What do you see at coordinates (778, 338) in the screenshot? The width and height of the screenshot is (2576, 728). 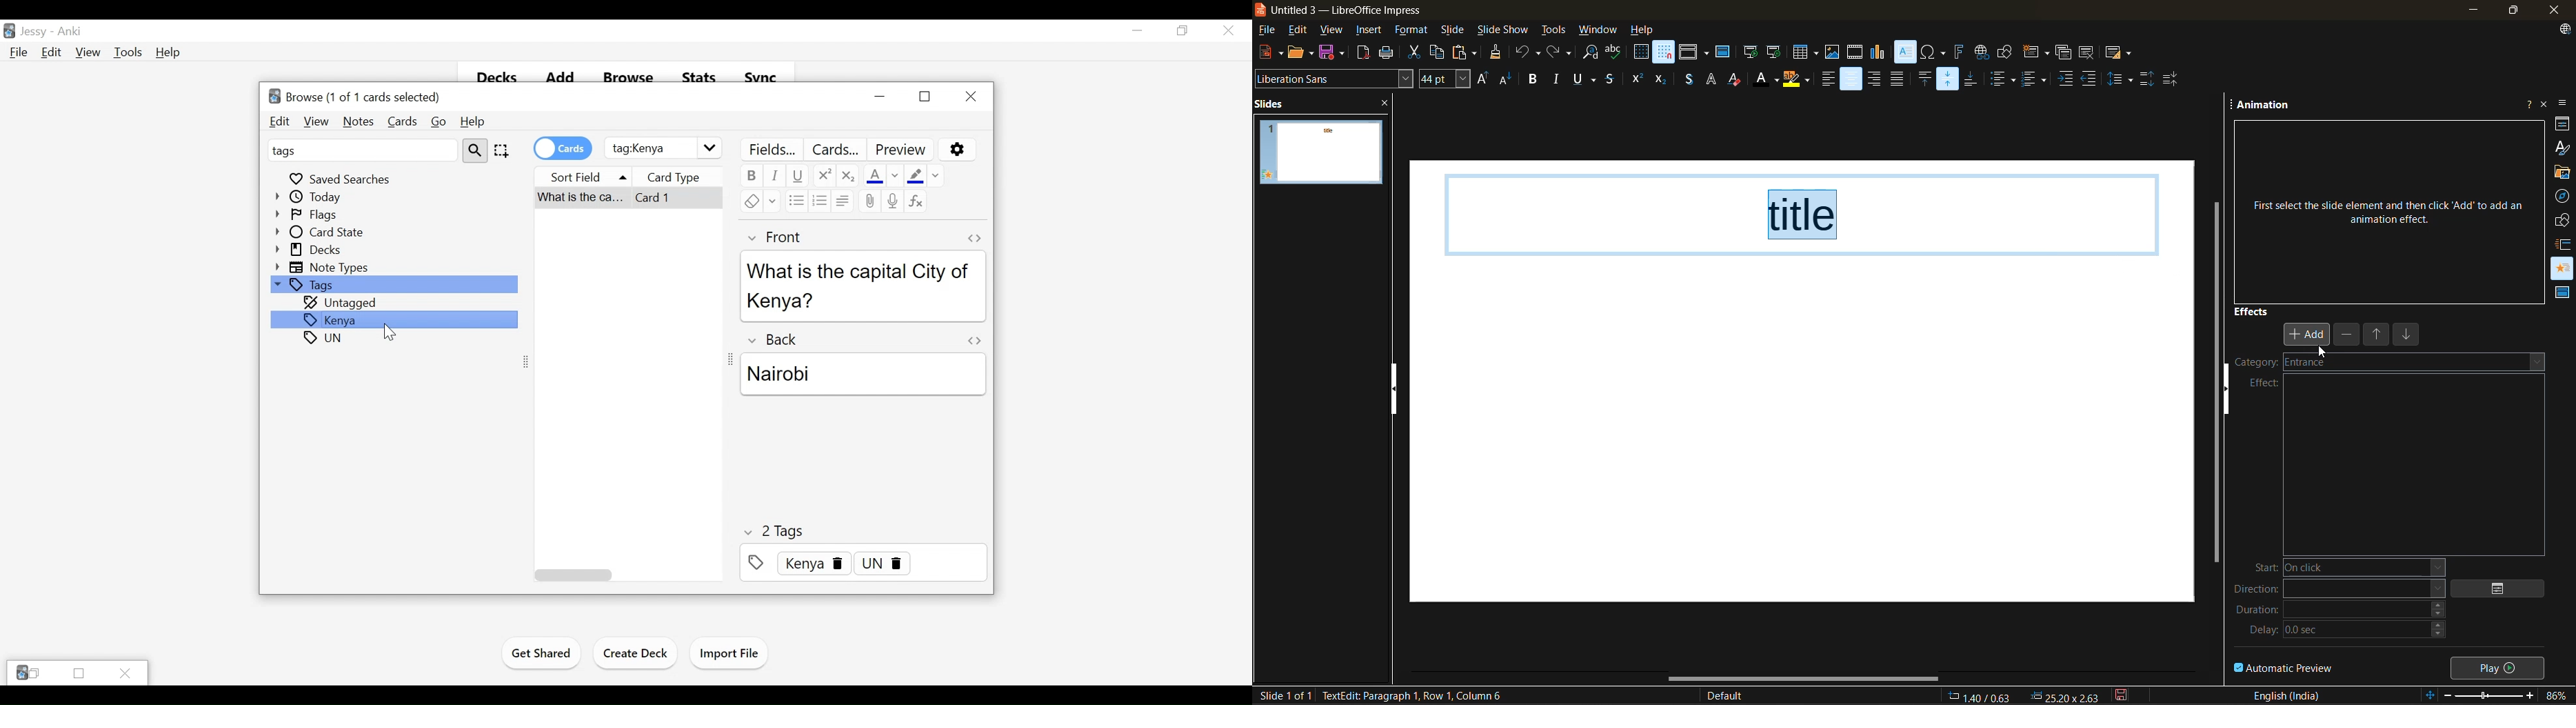 I see `Back` at bounding box center [778, 338].